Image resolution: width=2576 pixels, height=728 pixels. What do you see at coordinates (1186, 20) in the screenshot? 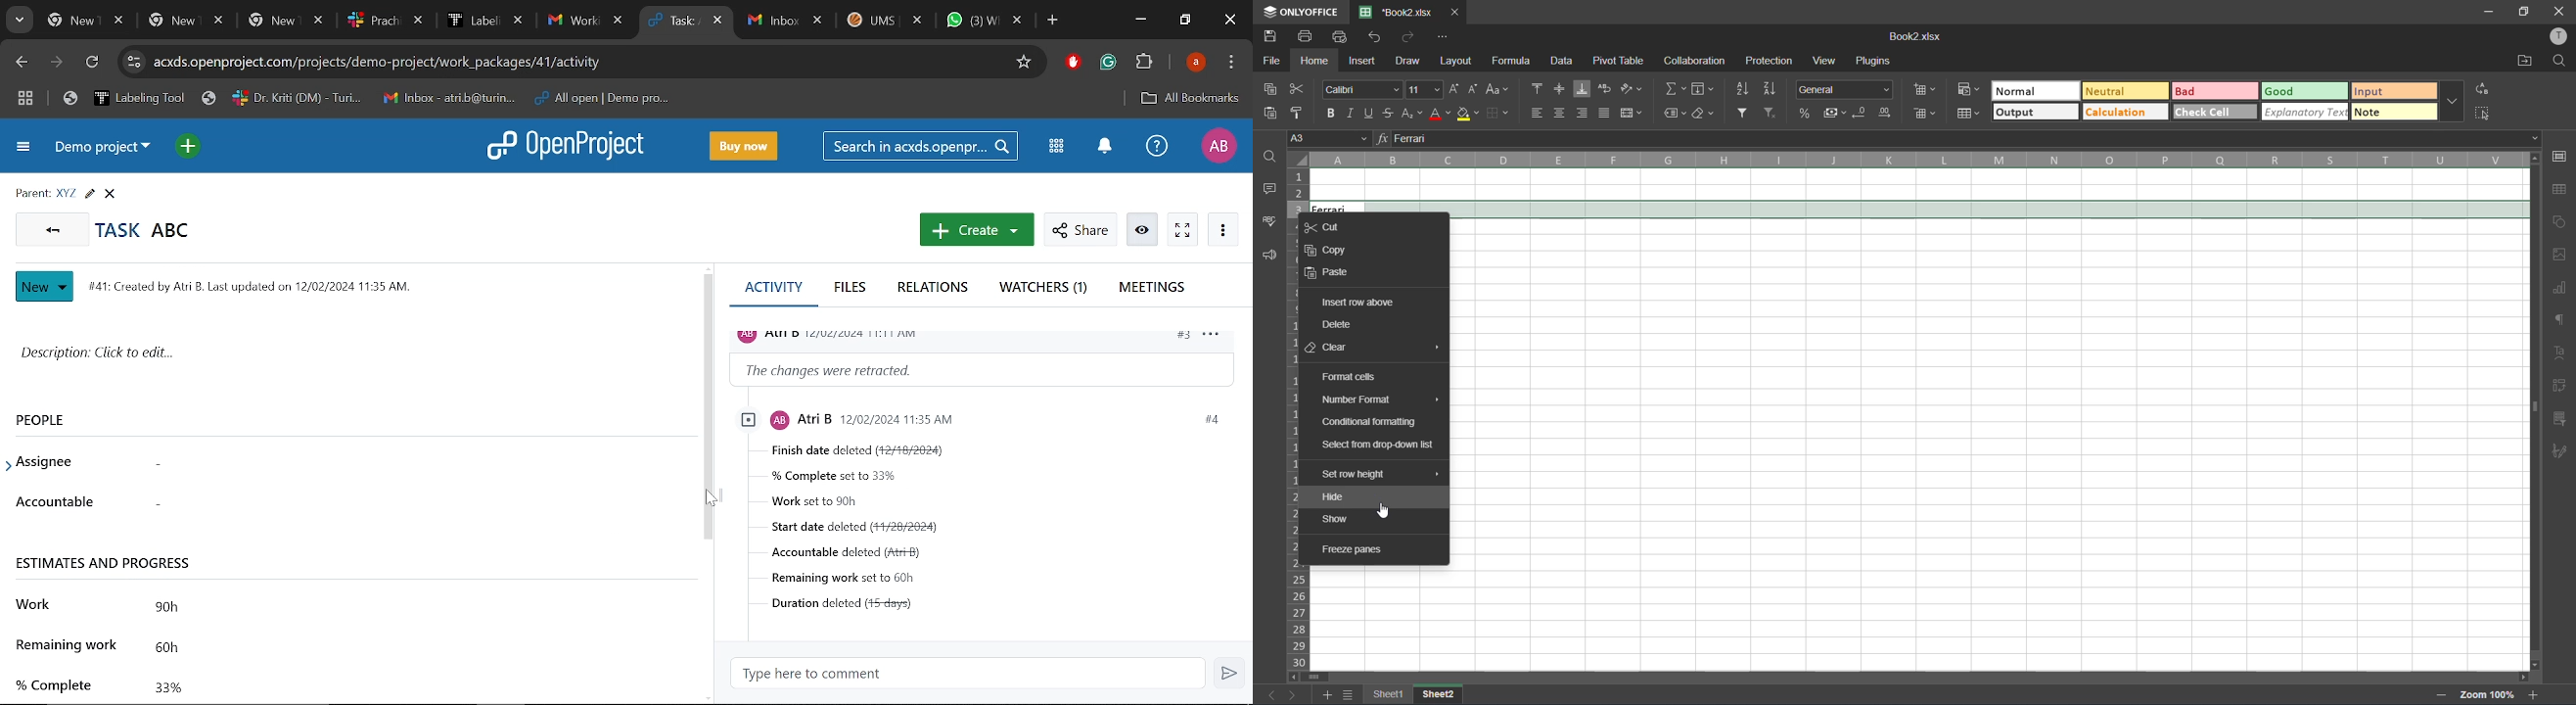
I see `Restore down` at bounding box center [1186, 20].